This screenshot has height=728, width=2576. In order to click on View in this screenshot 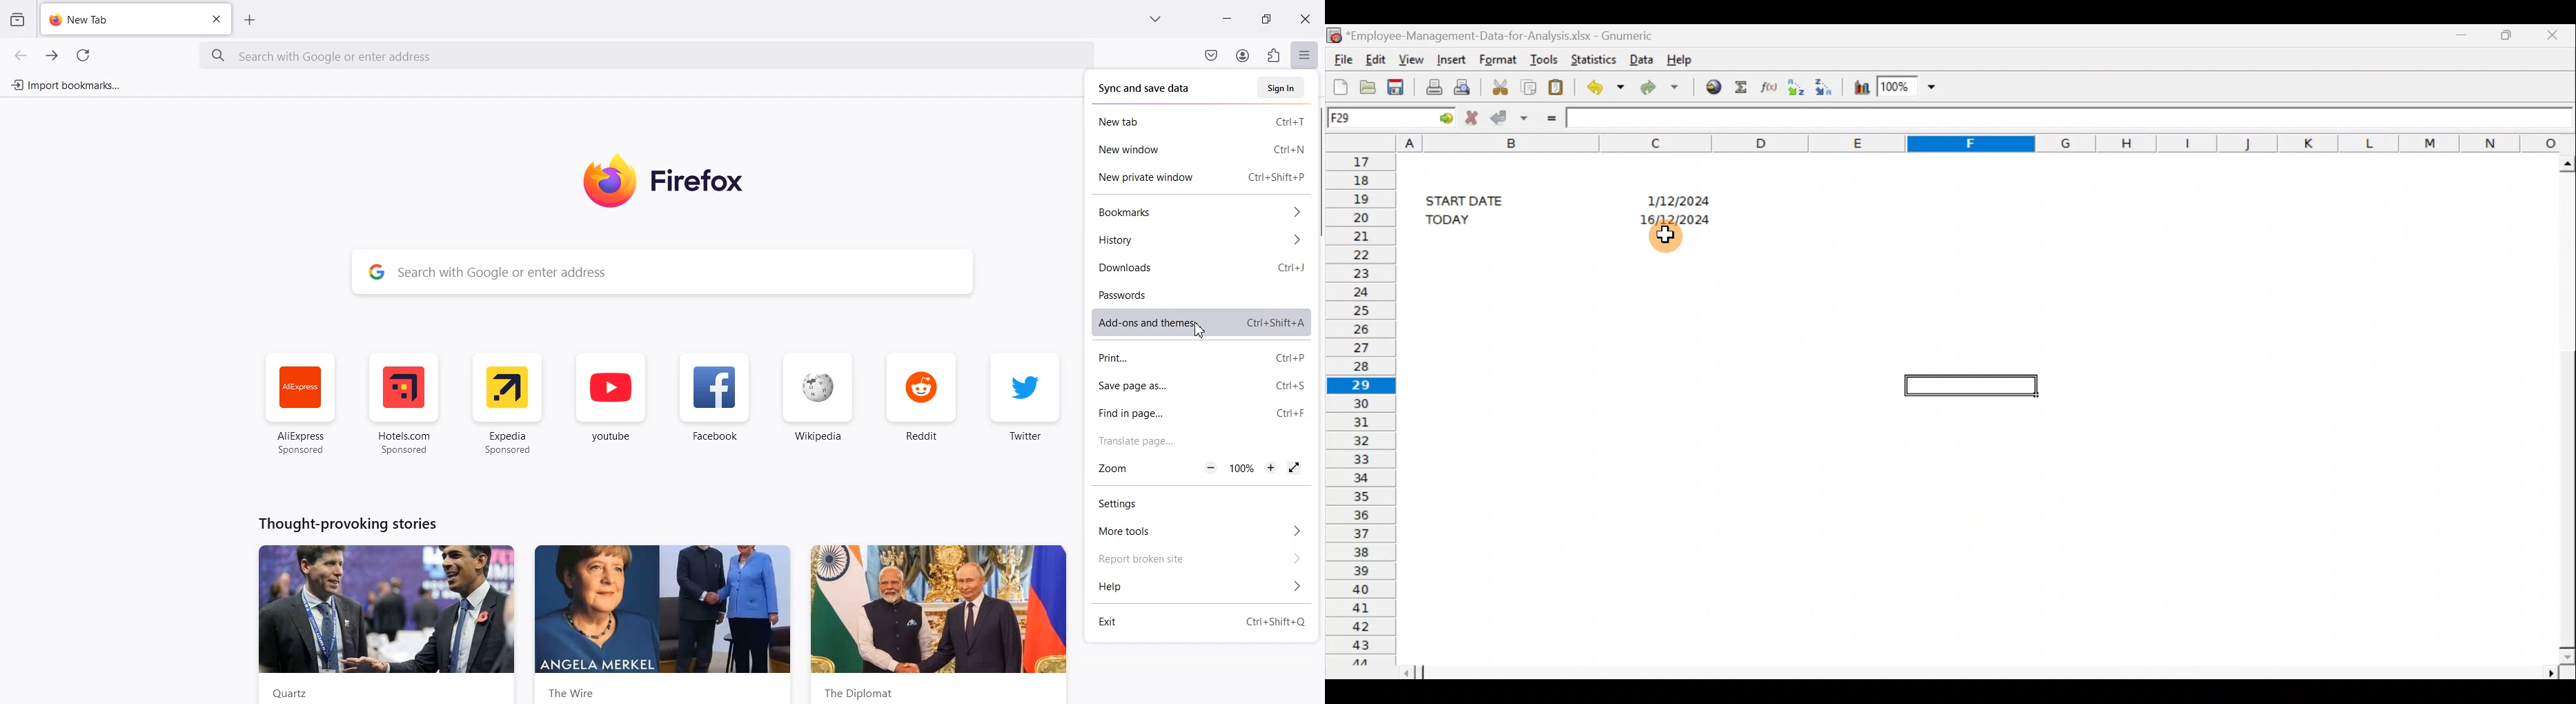, I will do `click(1412, 59)`.